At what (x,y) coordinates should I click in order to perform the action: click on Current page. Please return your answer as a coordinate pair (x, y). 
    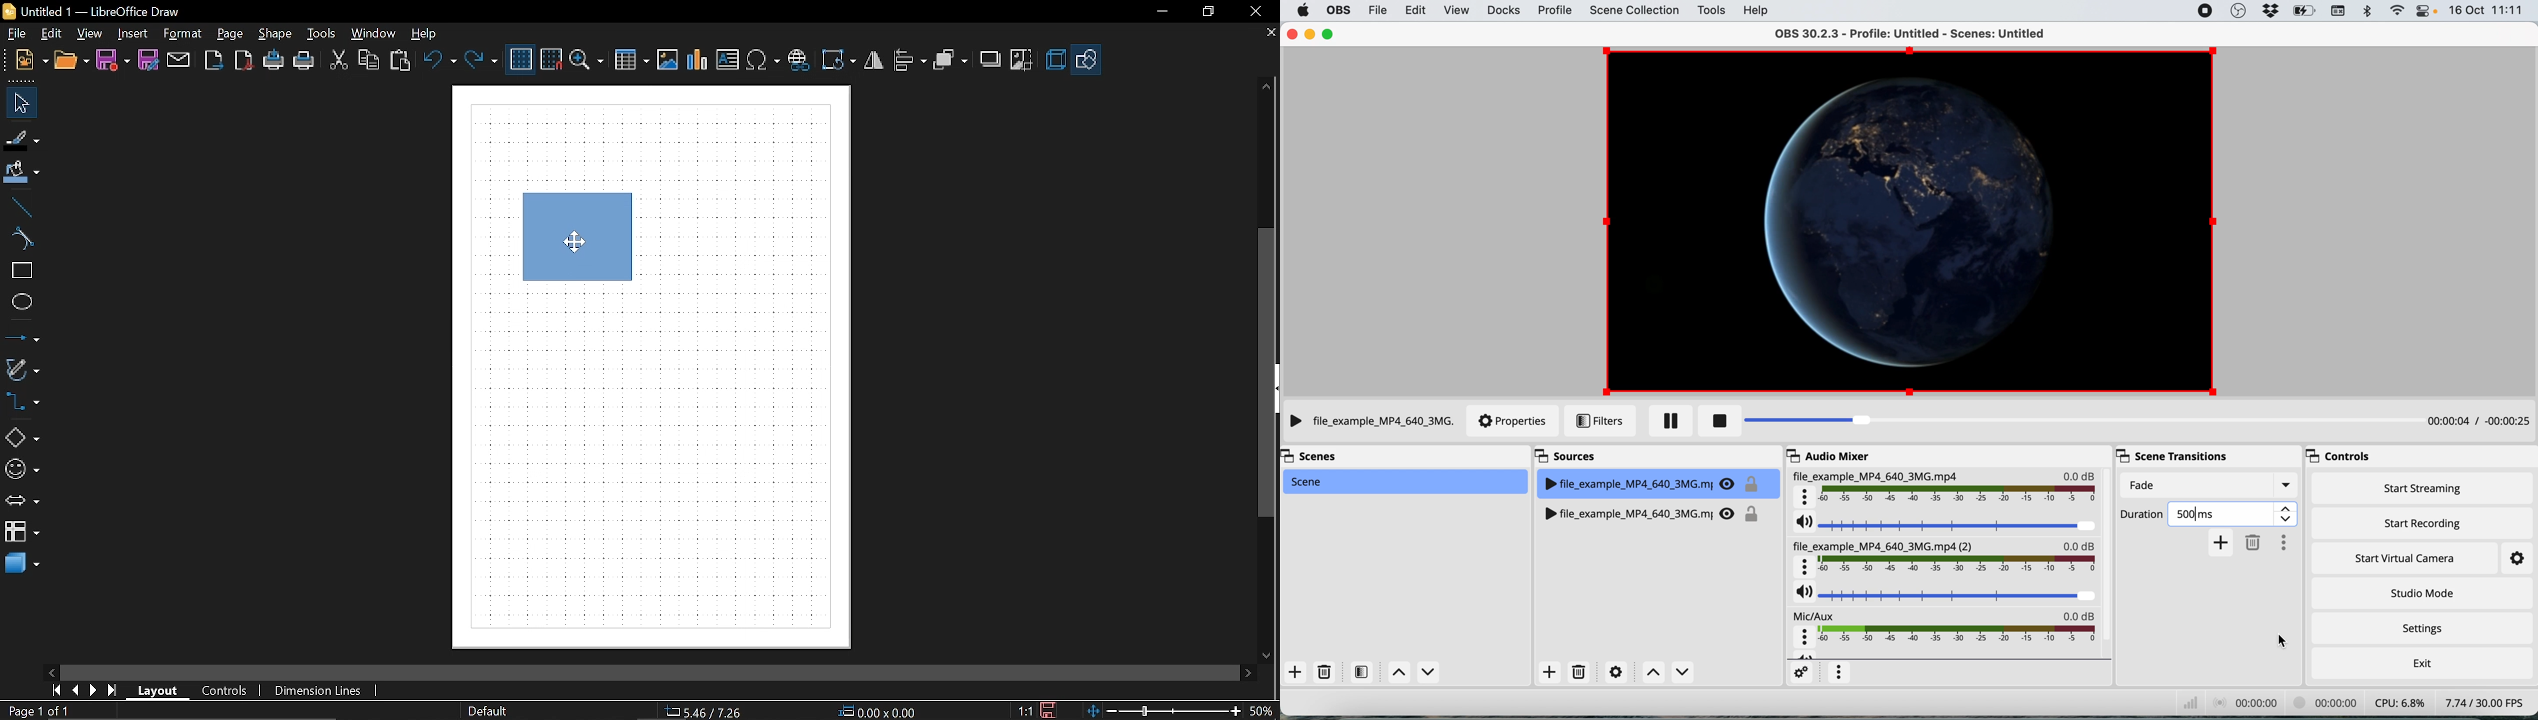
    Looking at the image, I should click on (38, 712).